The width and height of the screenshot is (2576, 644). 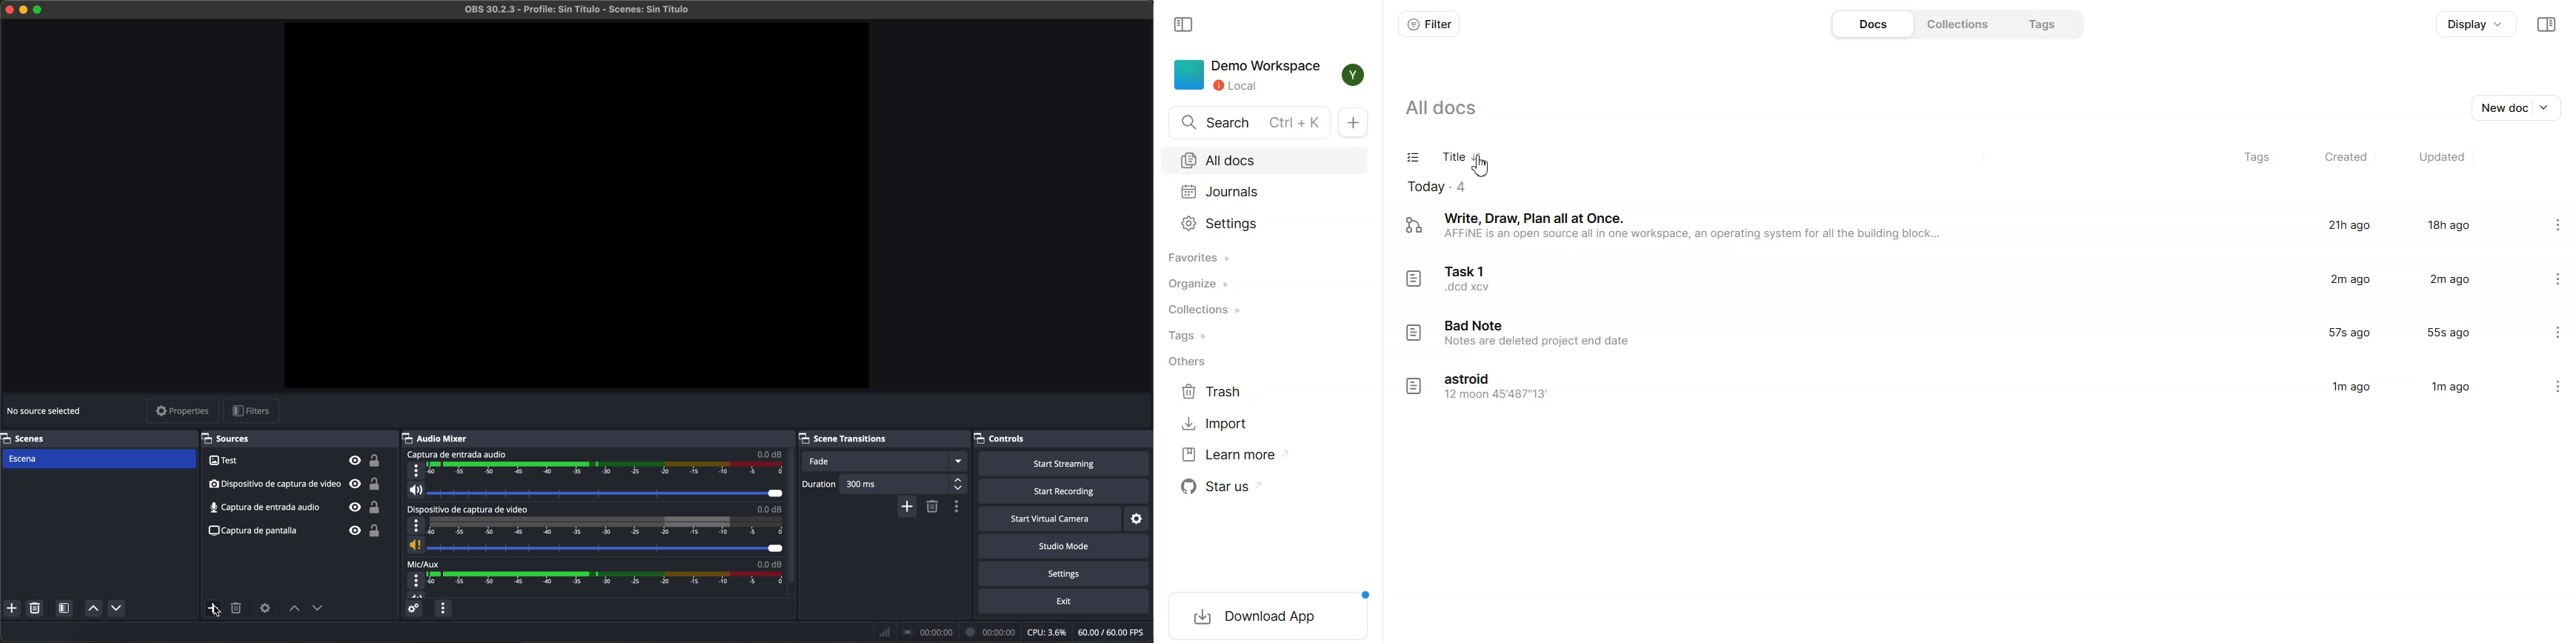 What do you see at coordinates (847, 438) in the screenshot?
I see `scene transitions` at bounding box center [847, 438].